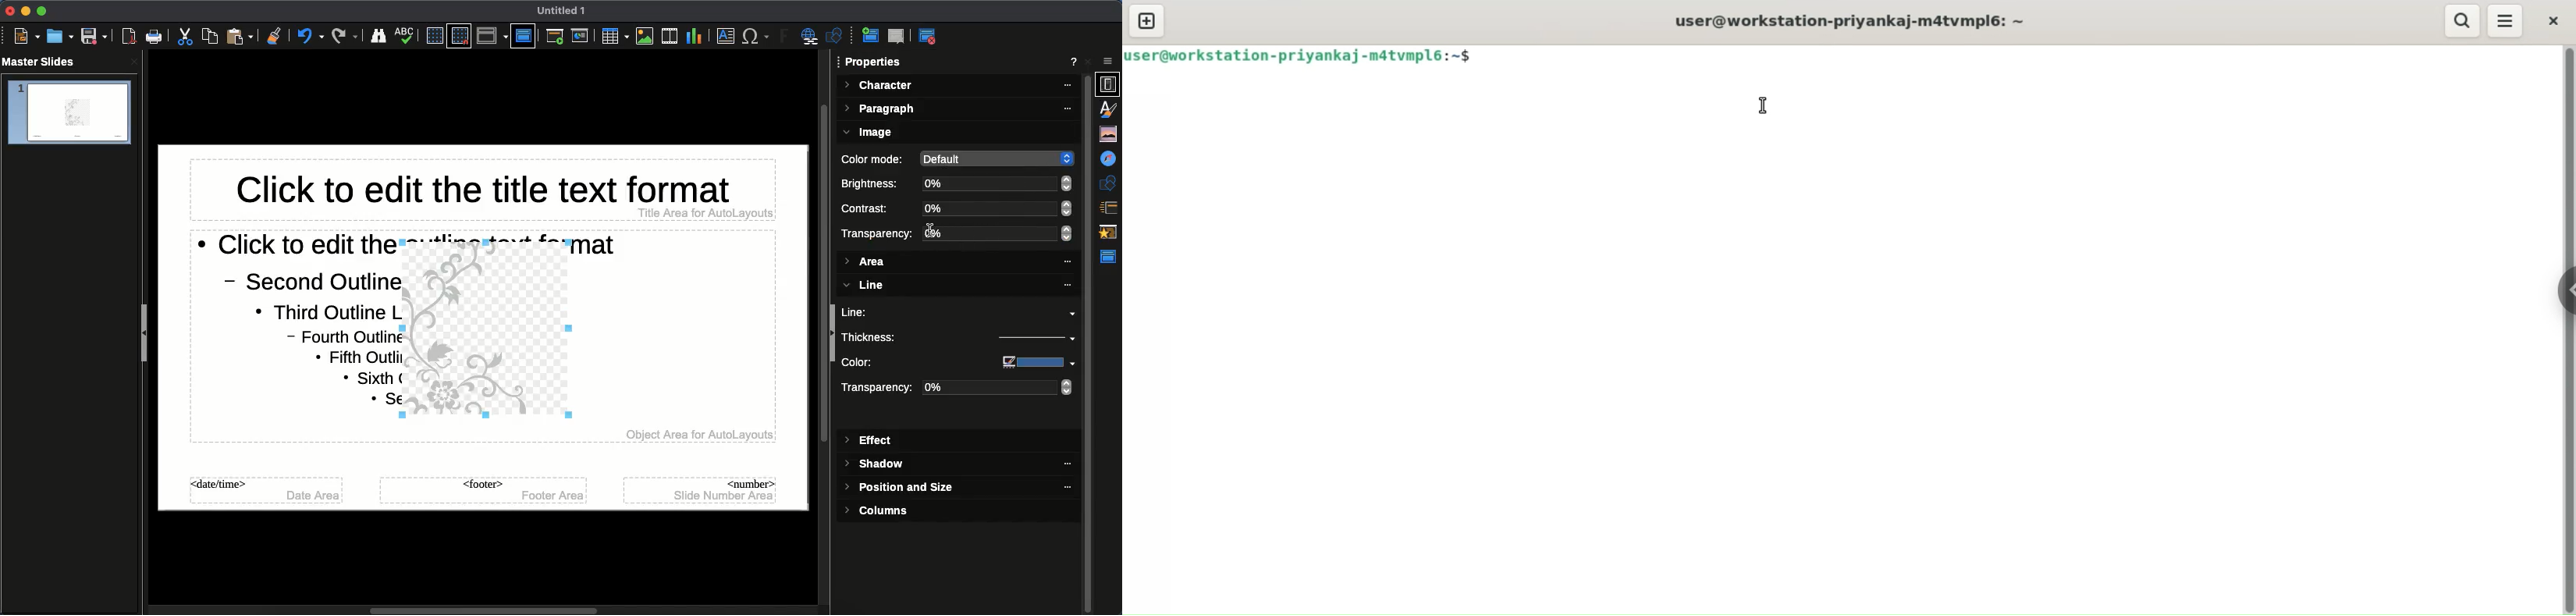 This screenshot has width=2576, height=616. What do you see at coordinates (645, 36) in the screenshot?
I see `Images` at bounding box center [645, 36].